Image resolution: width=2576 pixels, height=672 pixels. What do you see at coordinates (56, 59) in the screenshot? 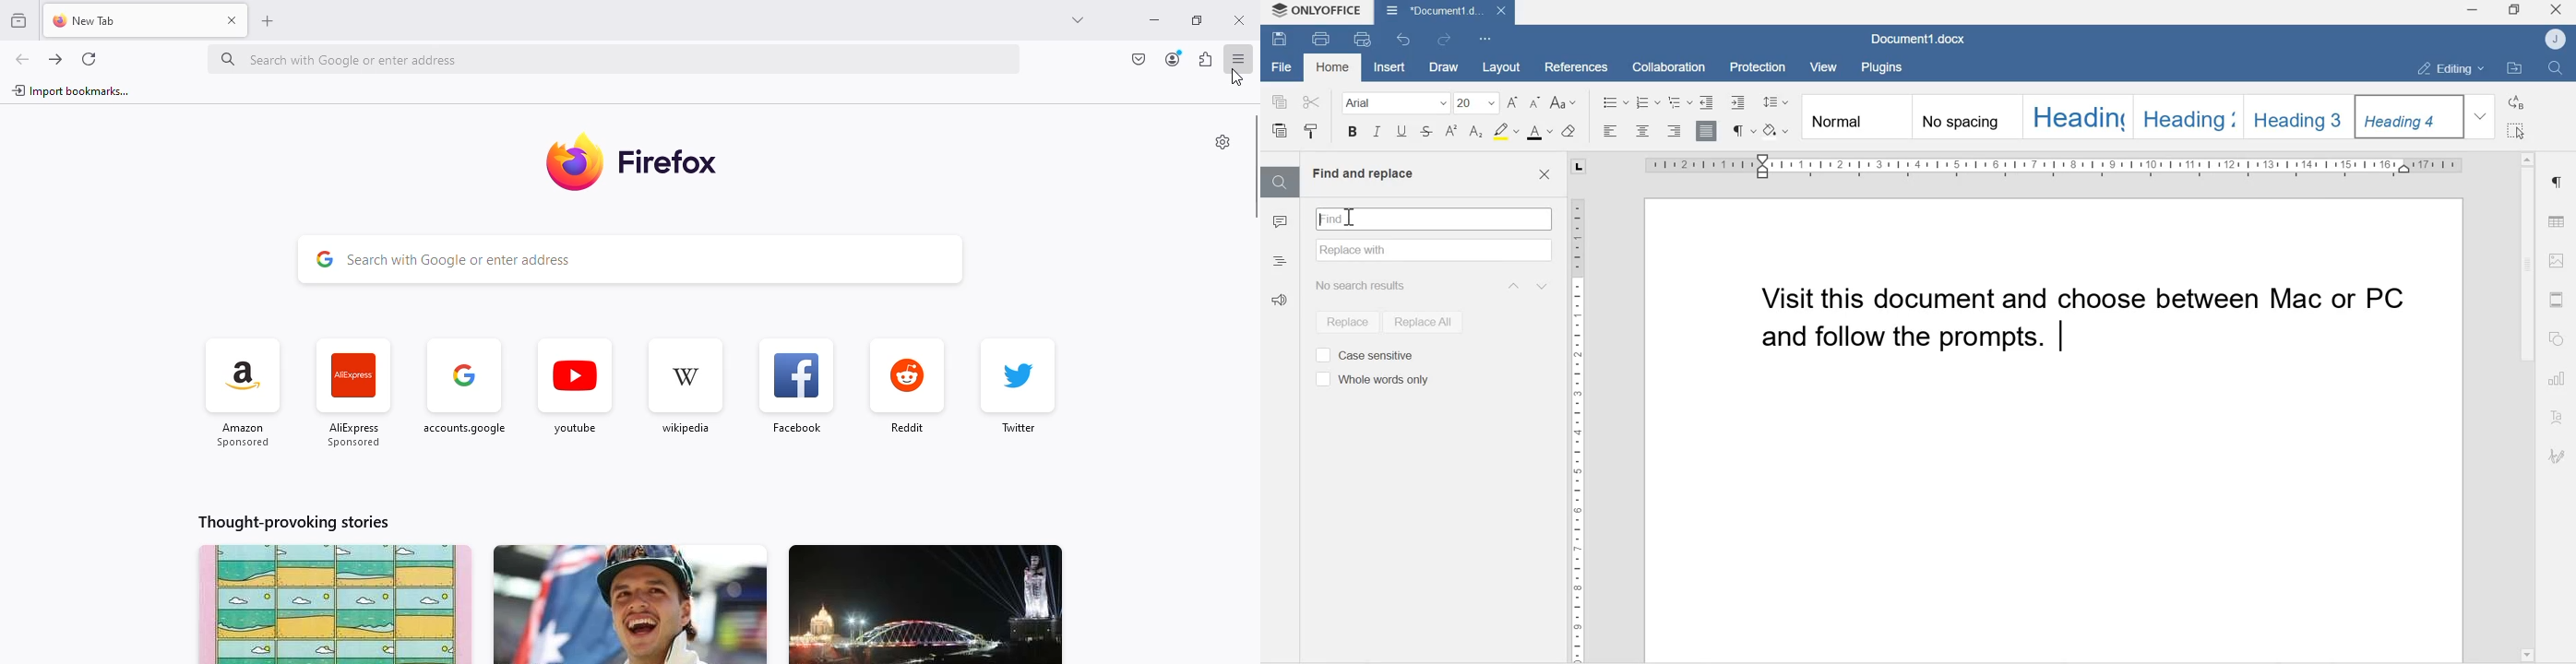
I see `go forward  one page` at bounding box center [56, 59].